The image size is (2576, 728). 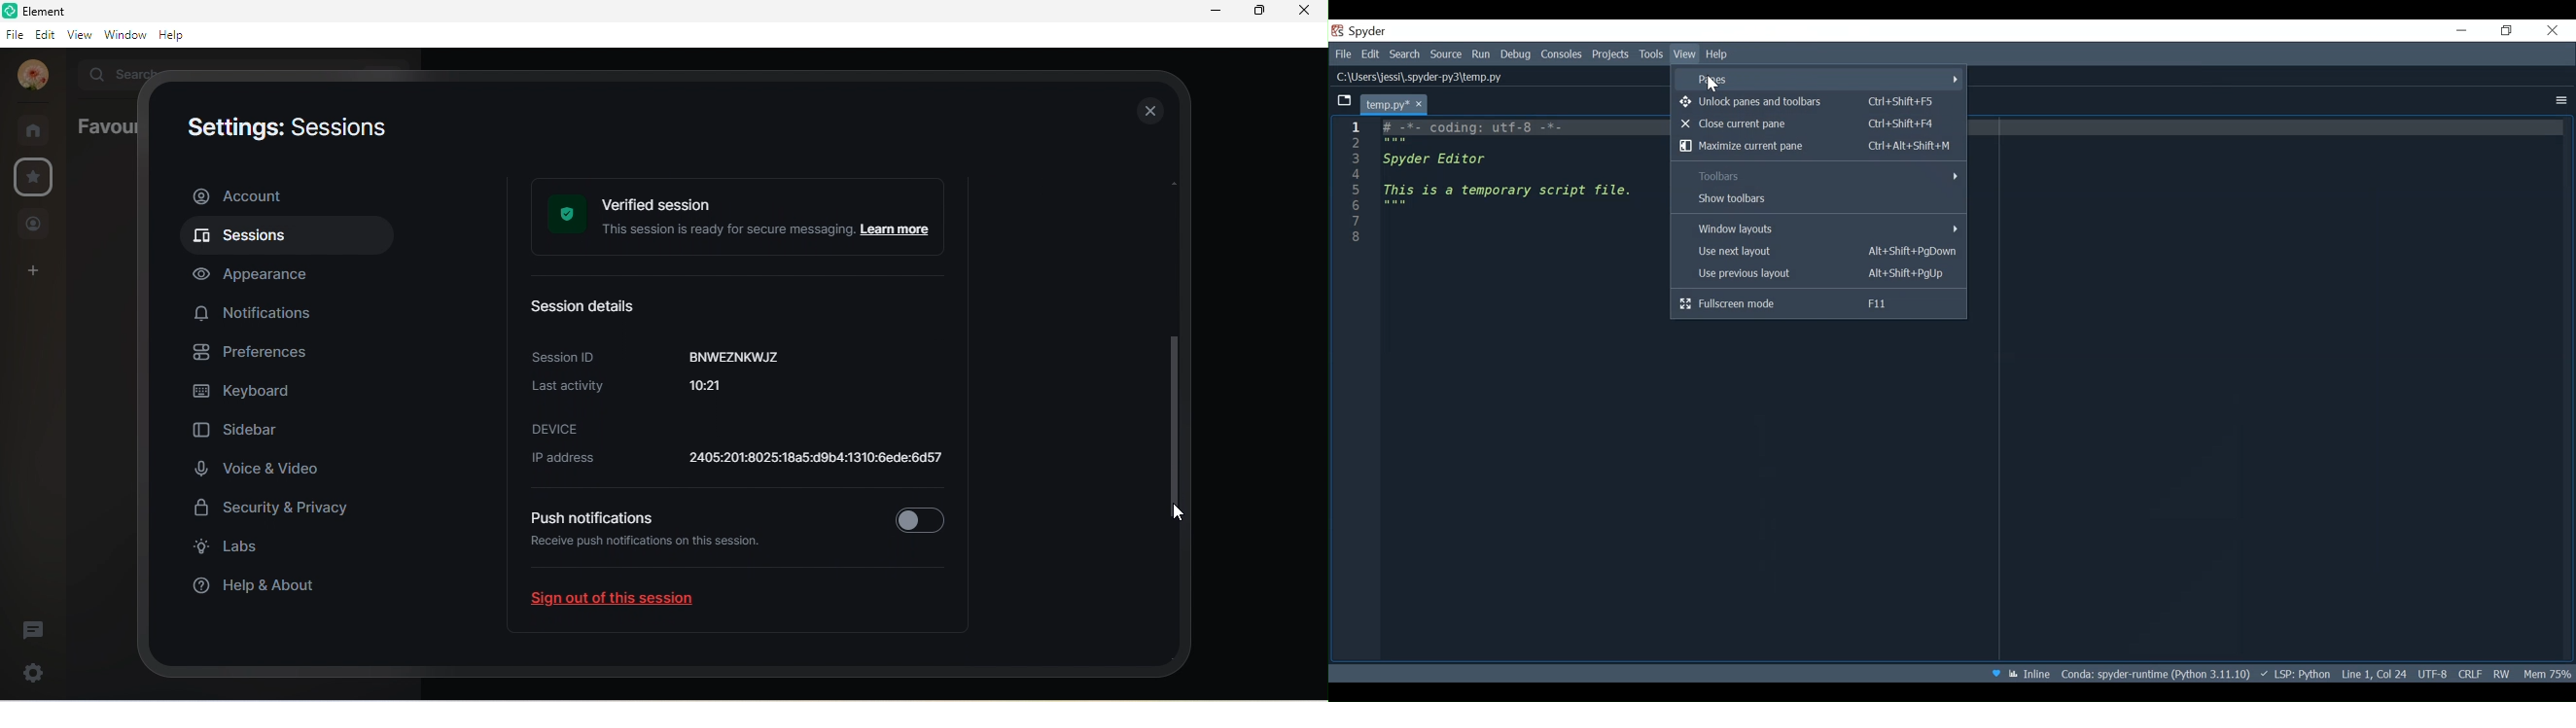 I want to click on Toggle Inline and interactive Matplotlib plotting, so click(x=2029, y=674).